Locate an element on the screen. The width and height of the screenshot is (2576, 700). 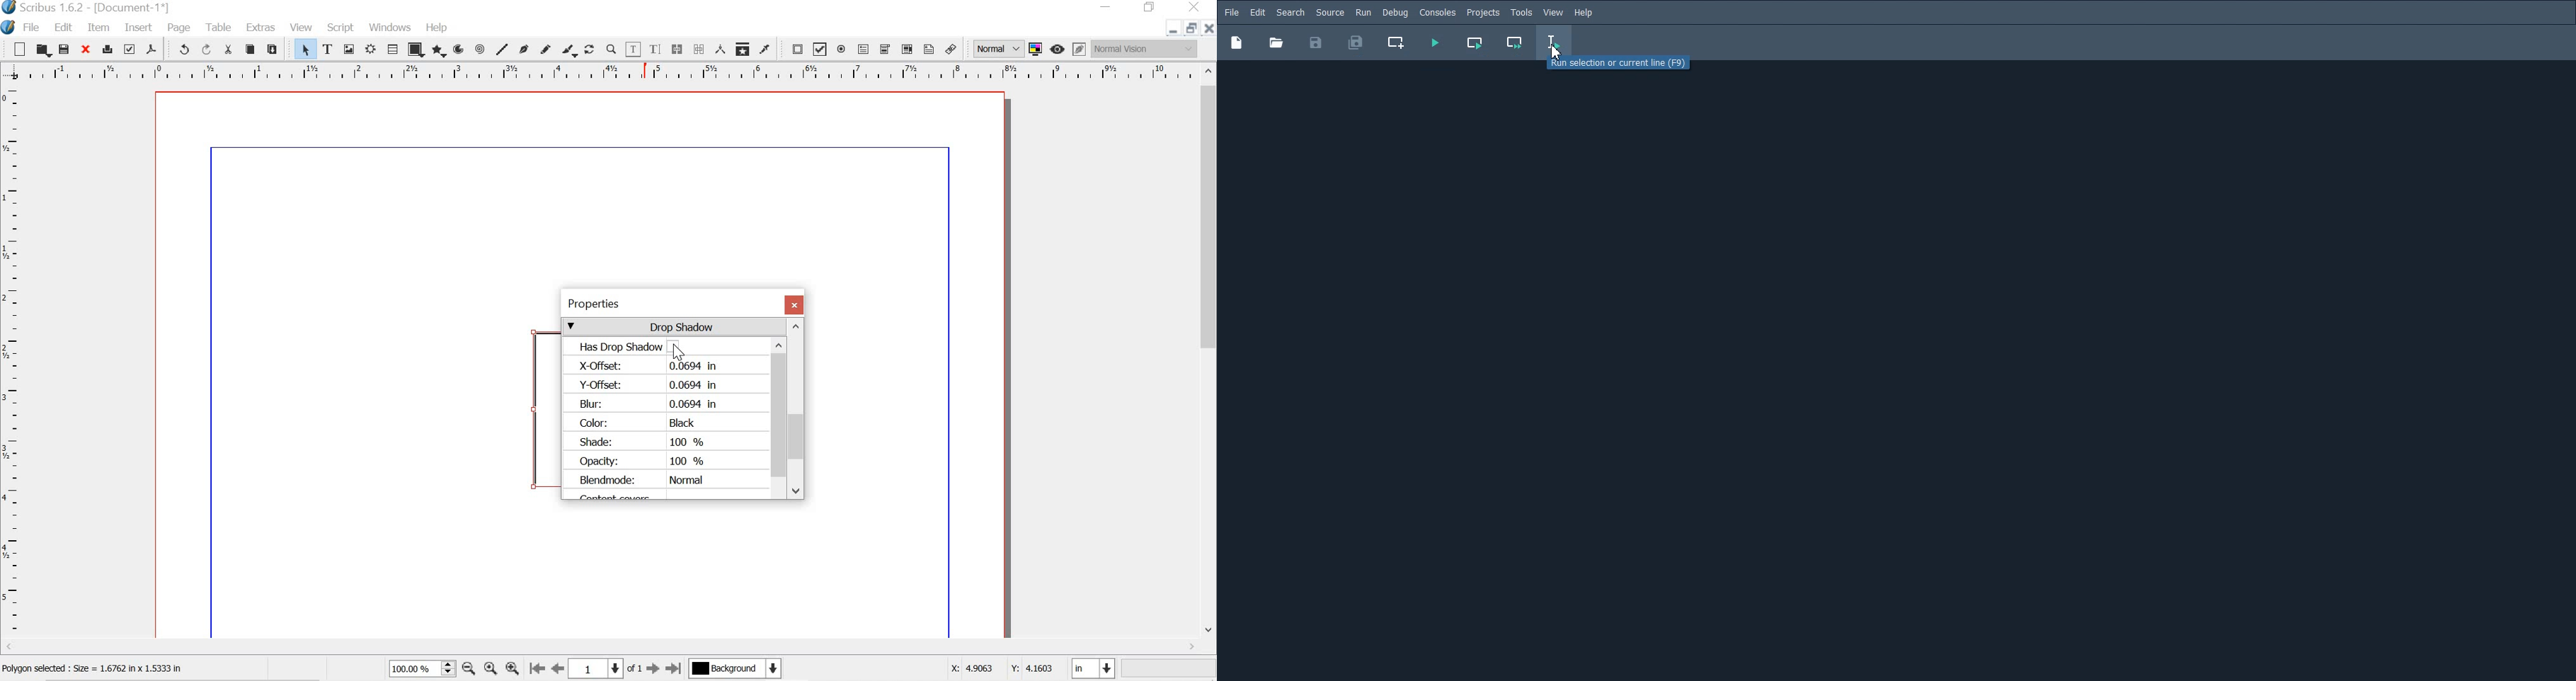
TABLE is located at coordinates (217, 26).